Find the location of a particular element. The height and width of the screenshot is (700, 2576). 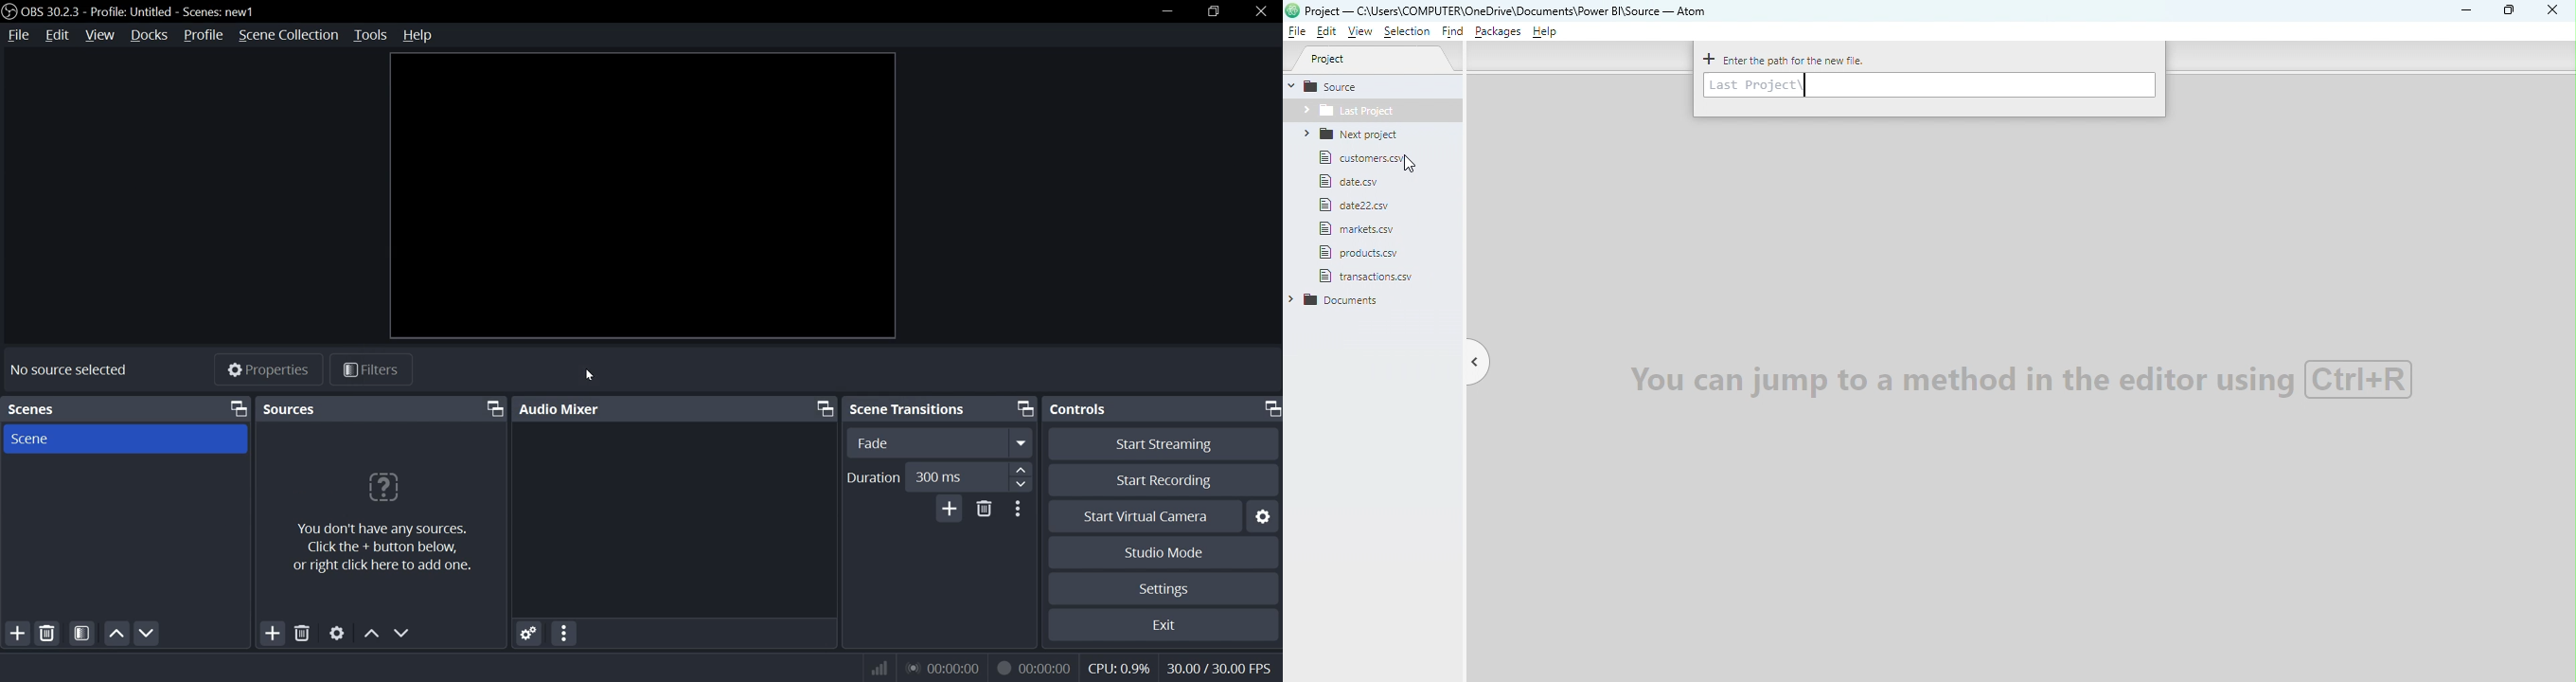

duration number is located at coordinates (939, 476).